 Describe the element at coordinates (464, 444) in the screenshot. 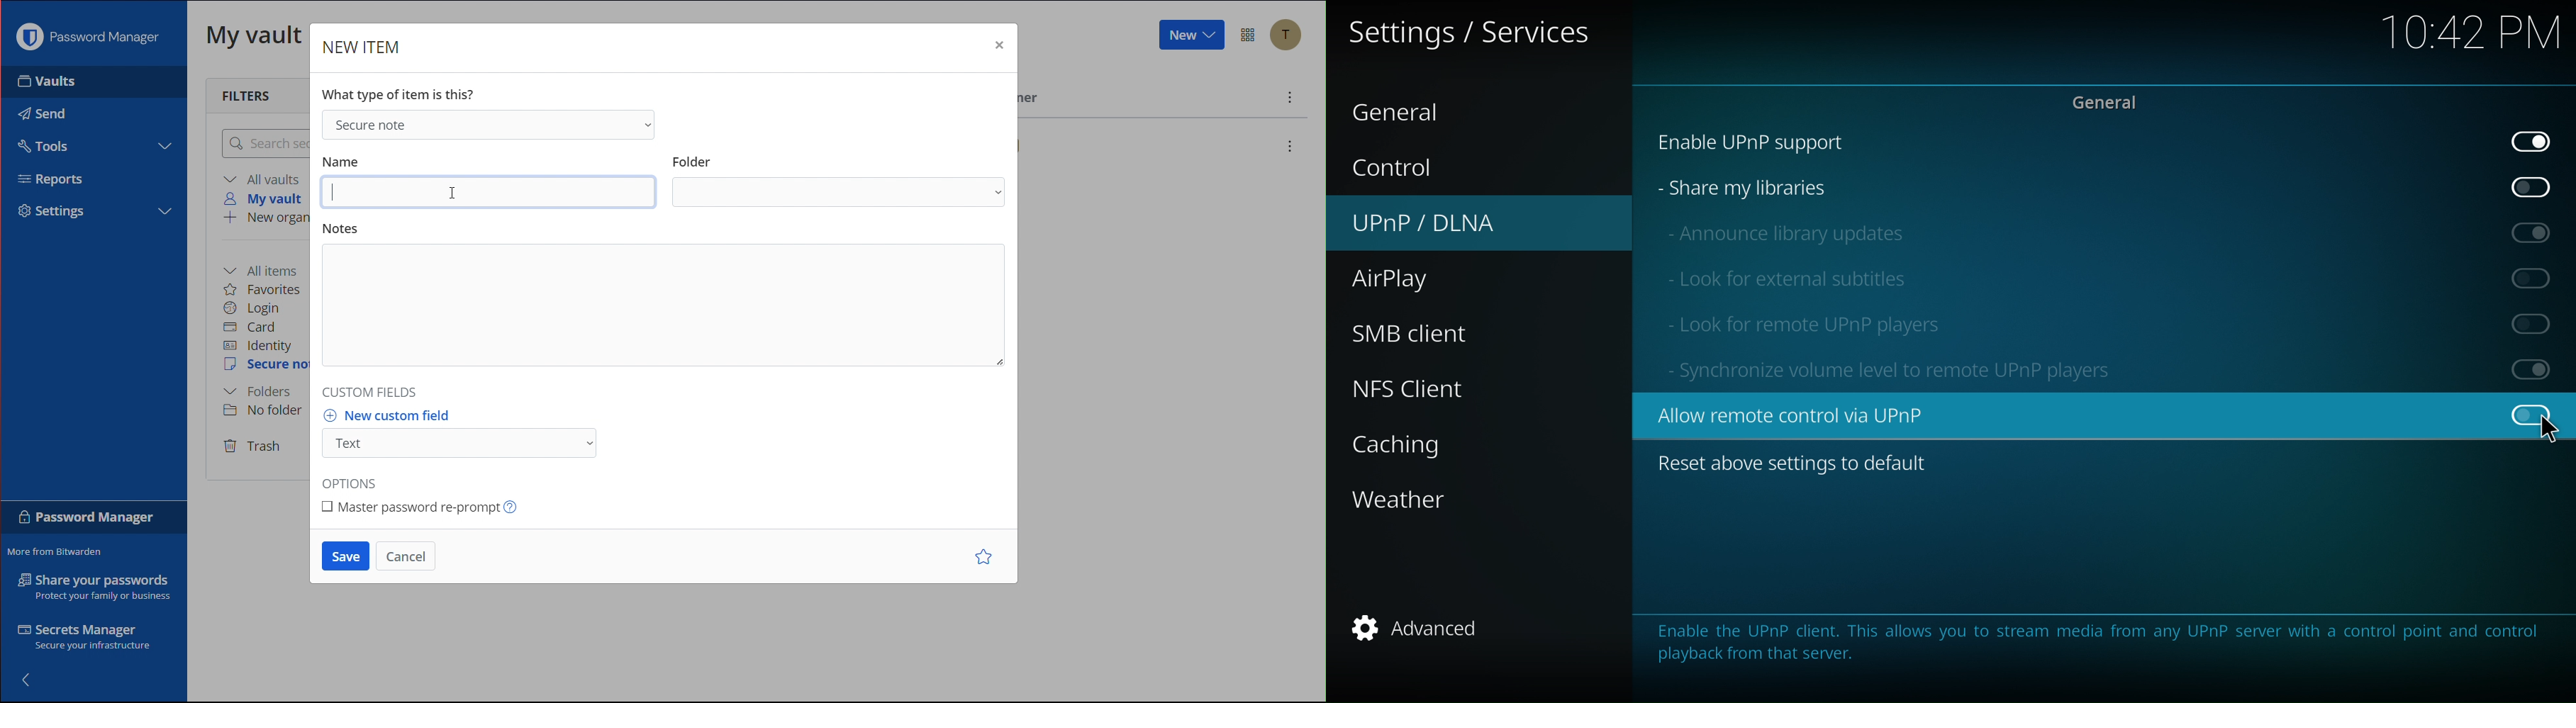

I see `Text (dropdown)` at that location.